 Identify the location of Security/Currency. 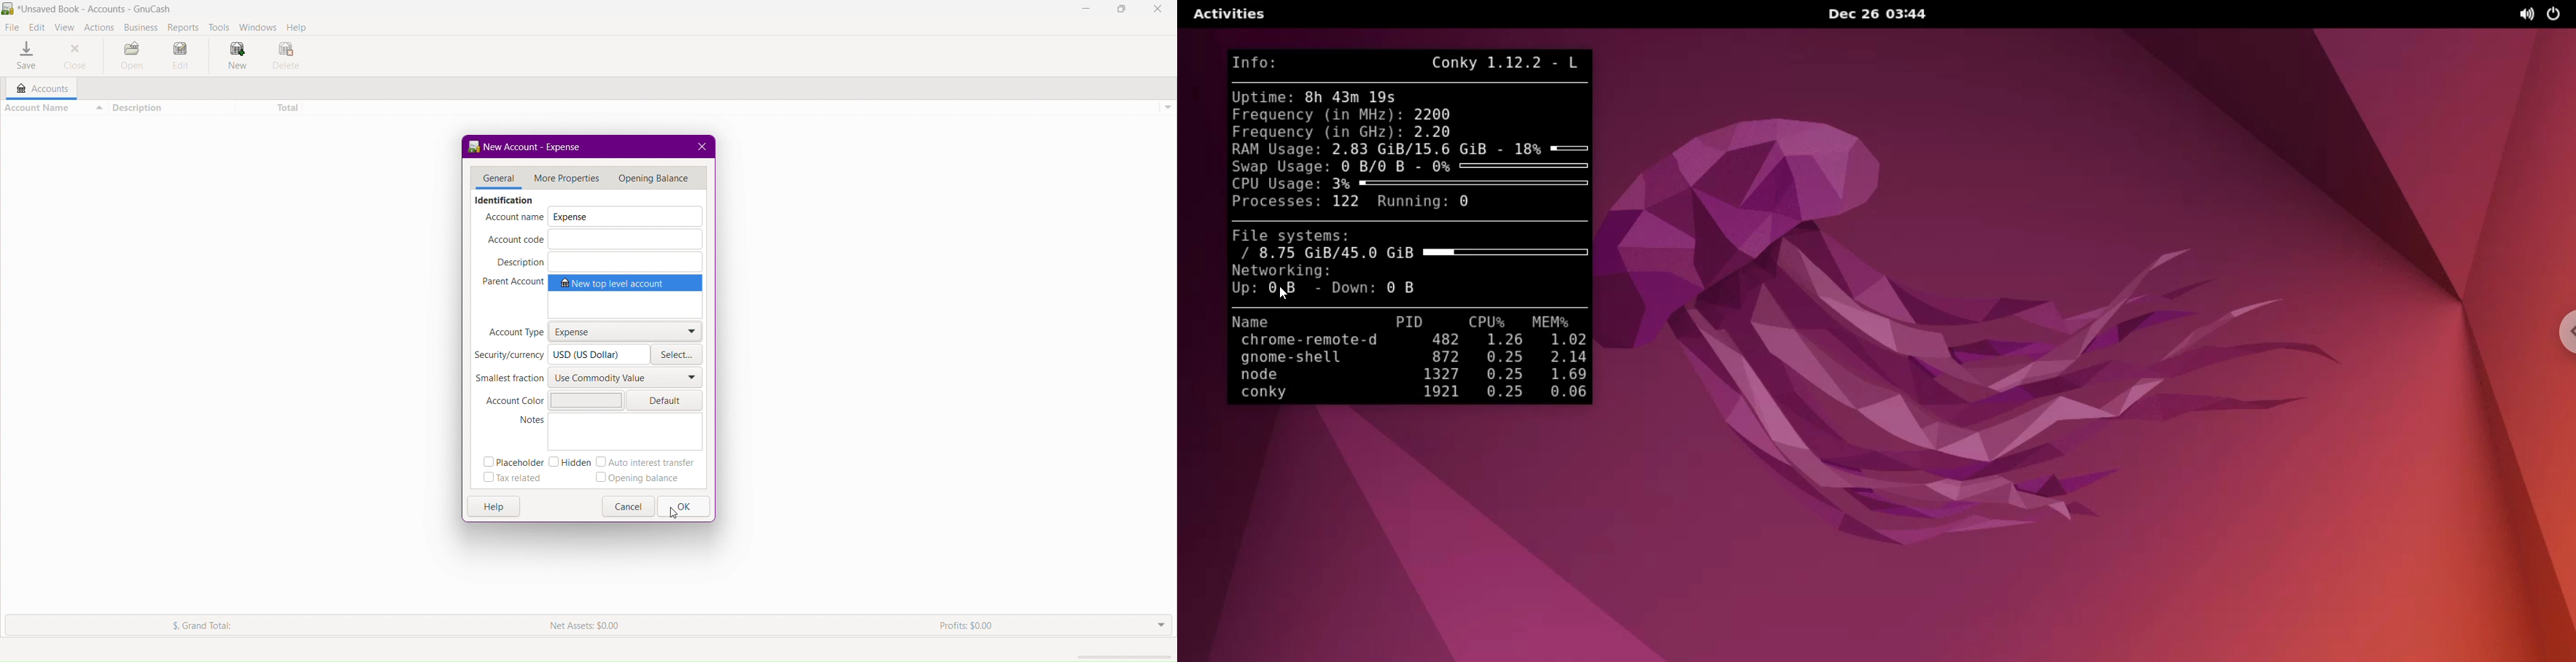
(560, 354).